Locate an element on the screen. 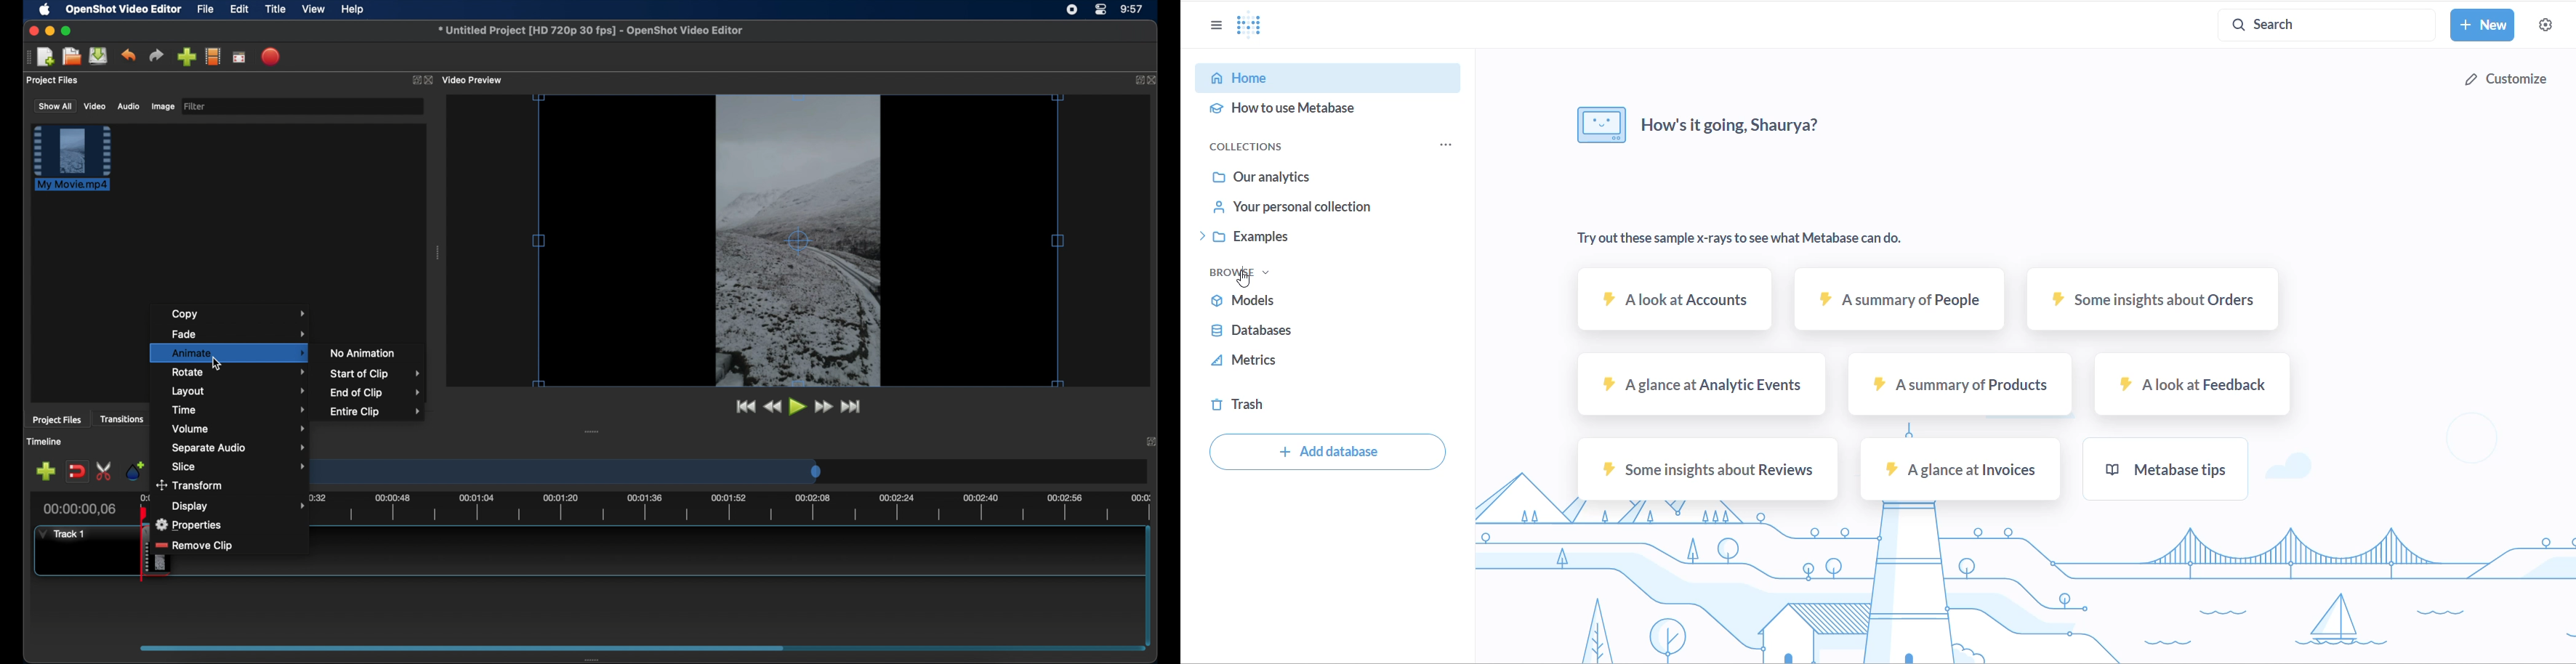 The height and width of the screenshot is (672, 2576). file name is located at coordinates (592, 31).